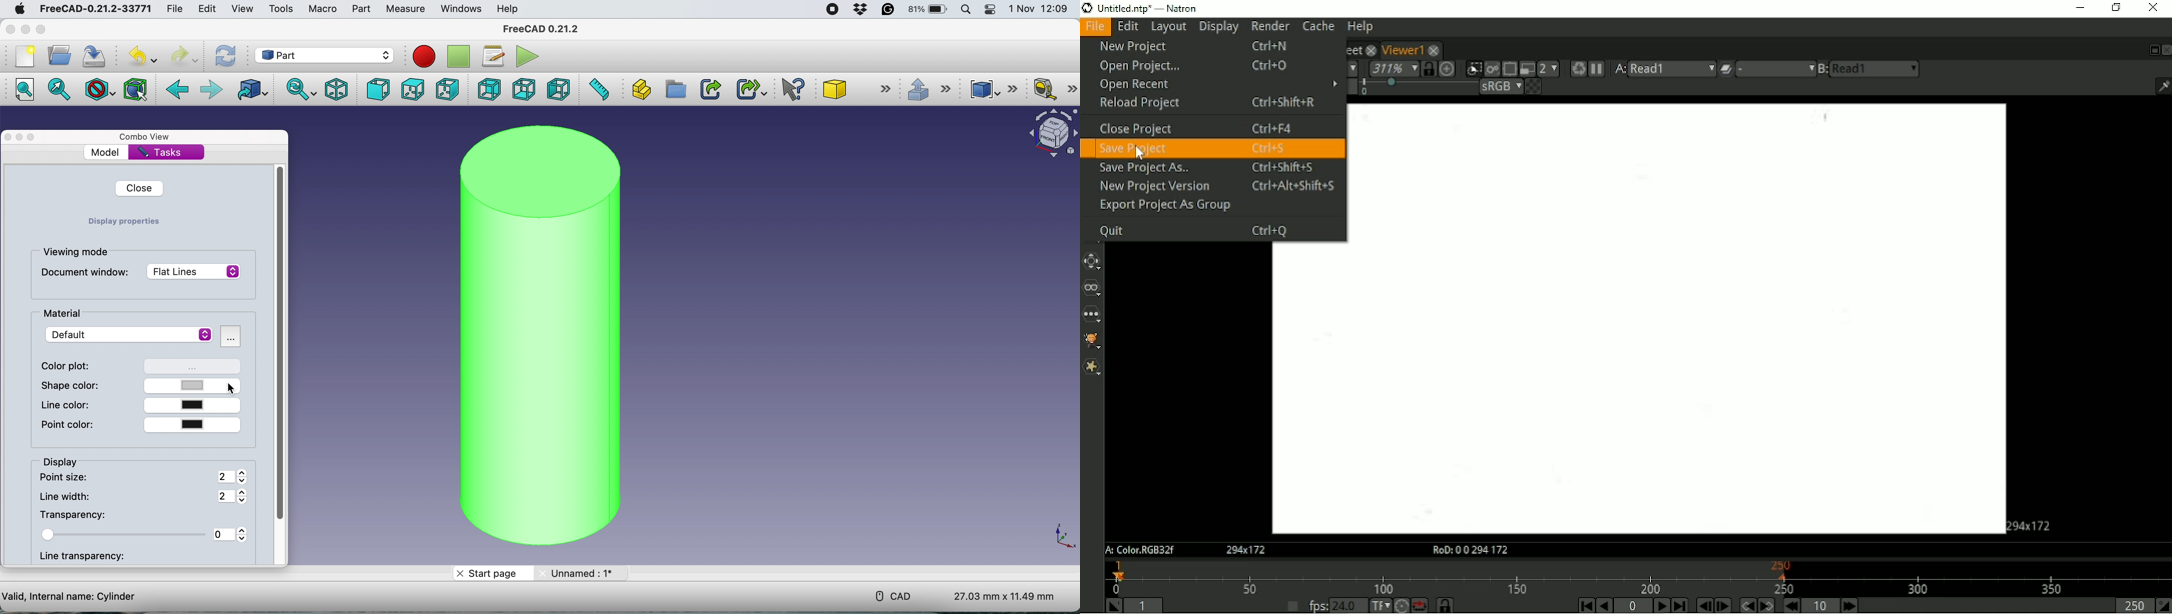  I want to click on line width, so click(144, 497).